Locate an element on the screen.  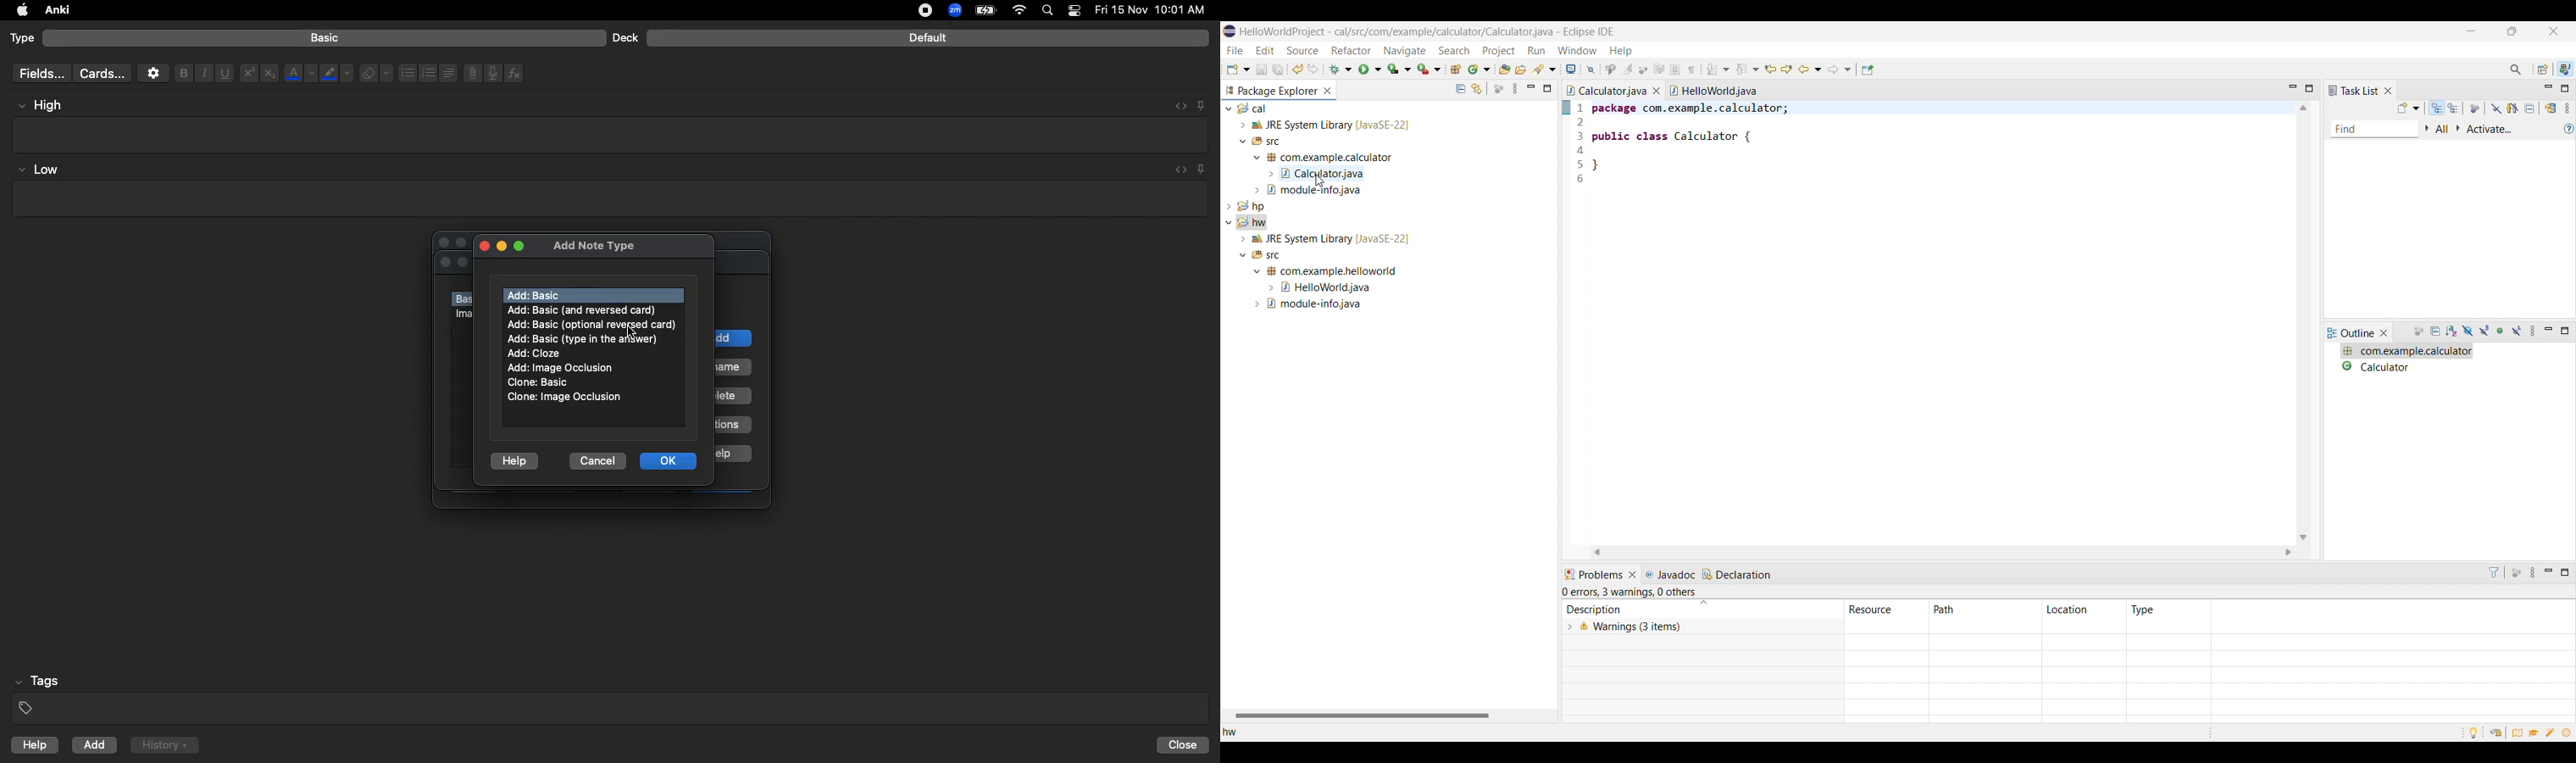
History is located at coordinates (164, 745).